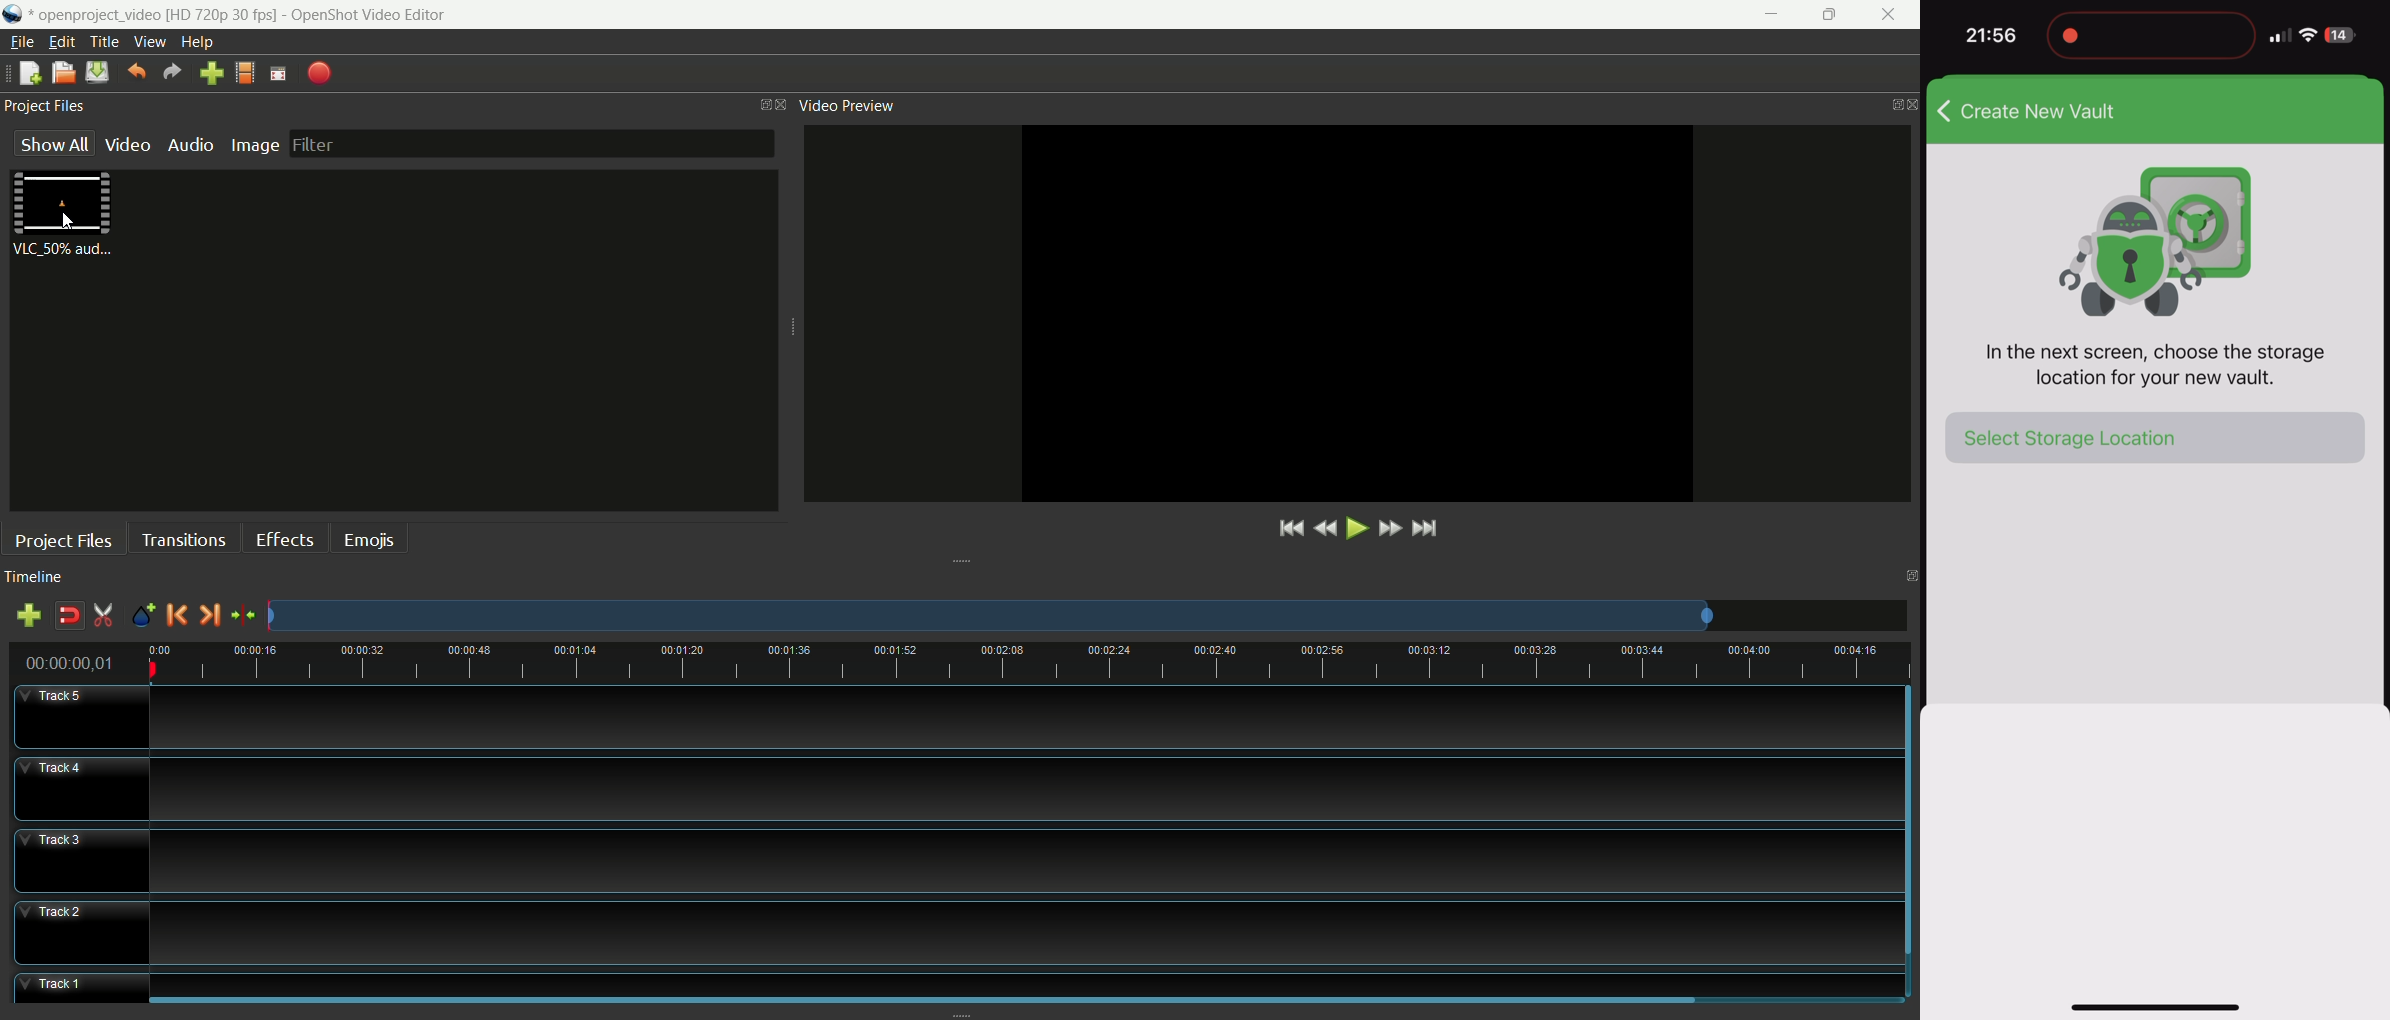 The image size is (2408, 1036). I want to click on add marker, so click(142, 614).